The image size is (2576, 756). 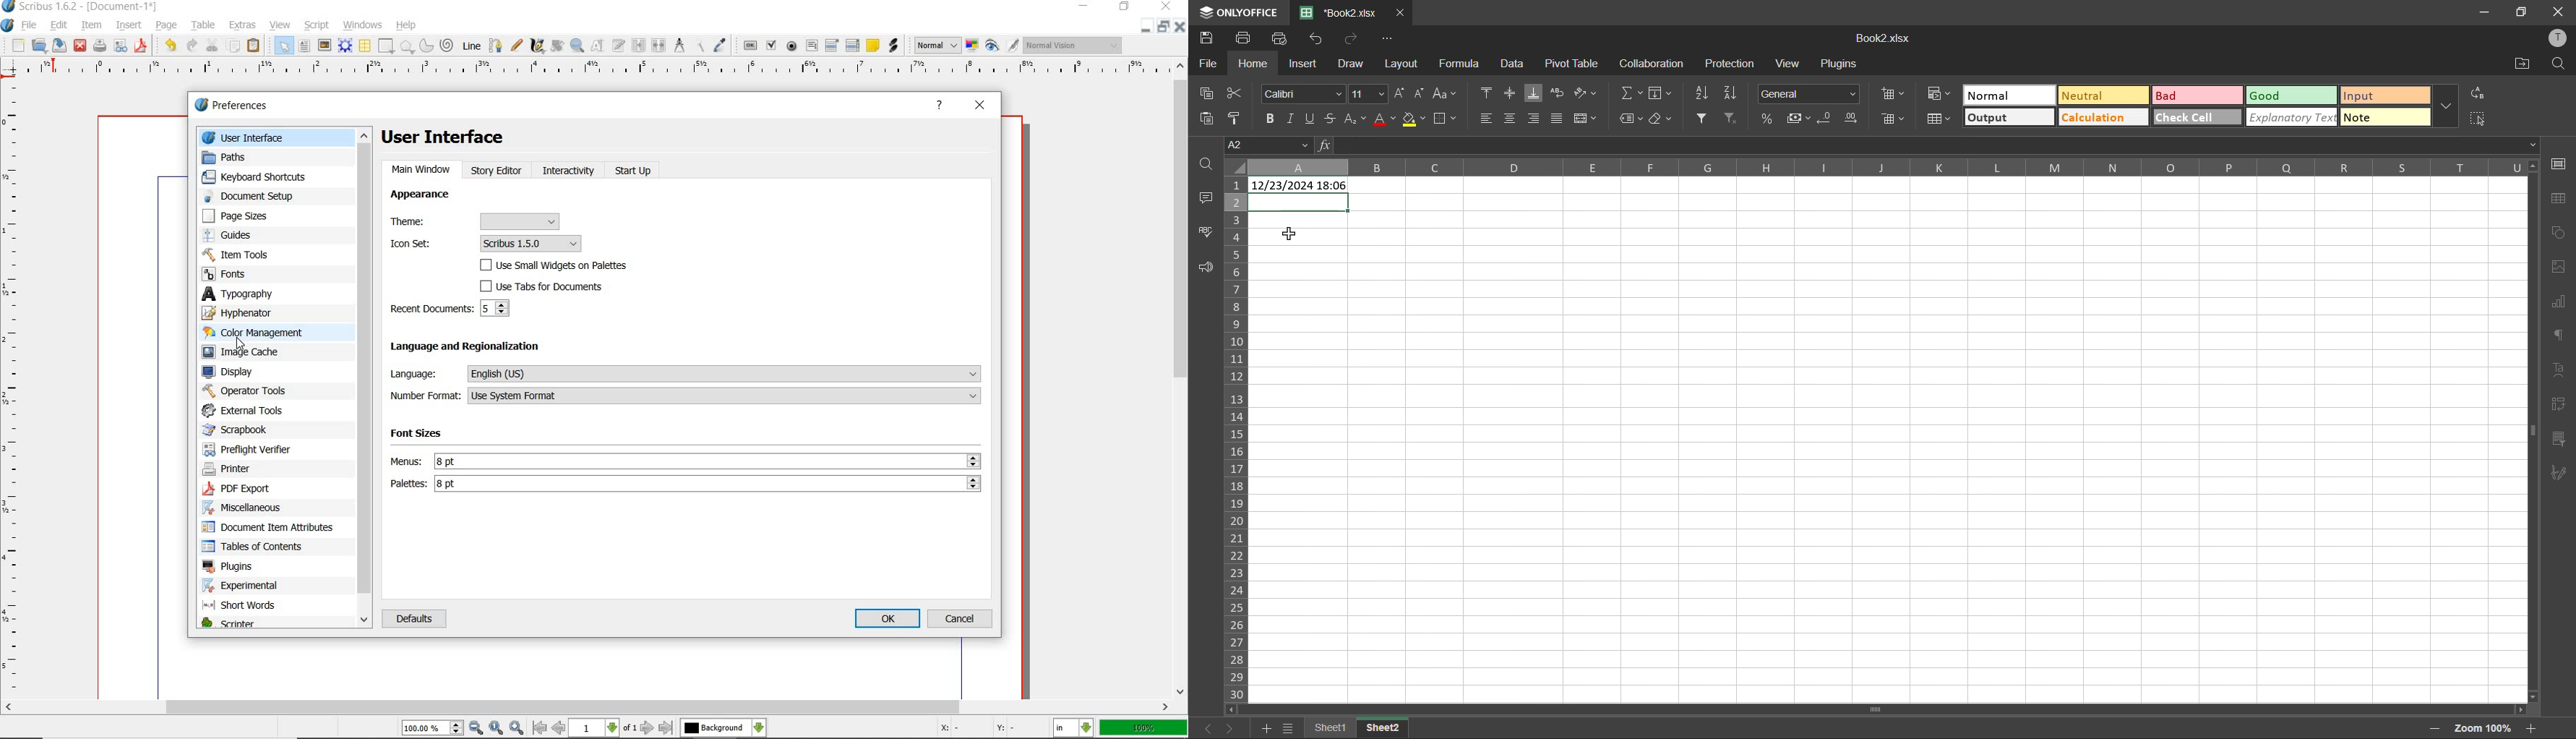 What do you see at coordinates (495, 45) in the screenshot?
I see `Bezier curve` at bounding box center [495, 45].